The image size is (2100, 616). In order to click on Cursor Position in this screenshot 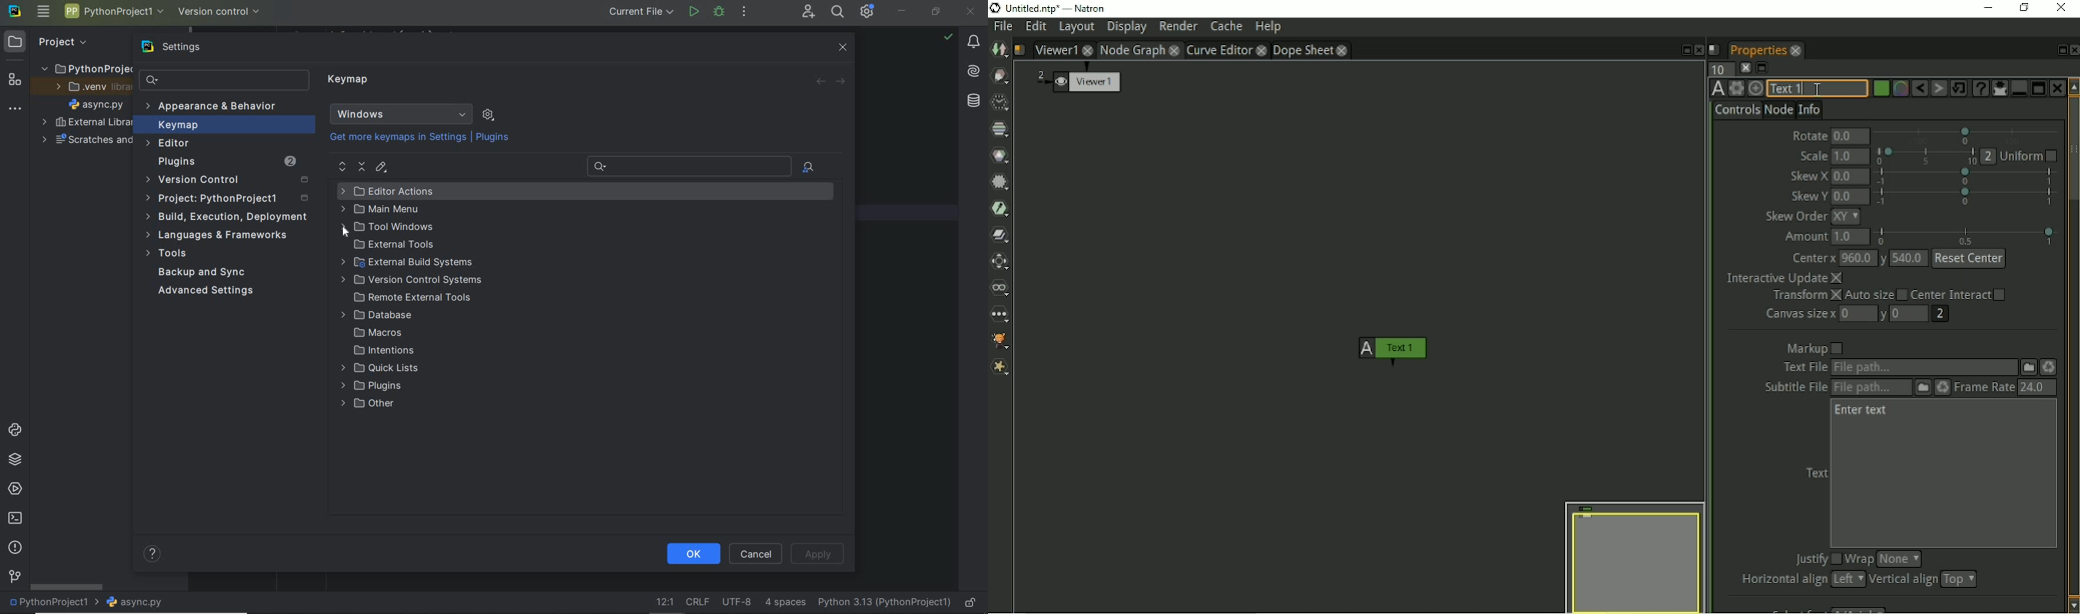, I will do `click(345, 229)`.